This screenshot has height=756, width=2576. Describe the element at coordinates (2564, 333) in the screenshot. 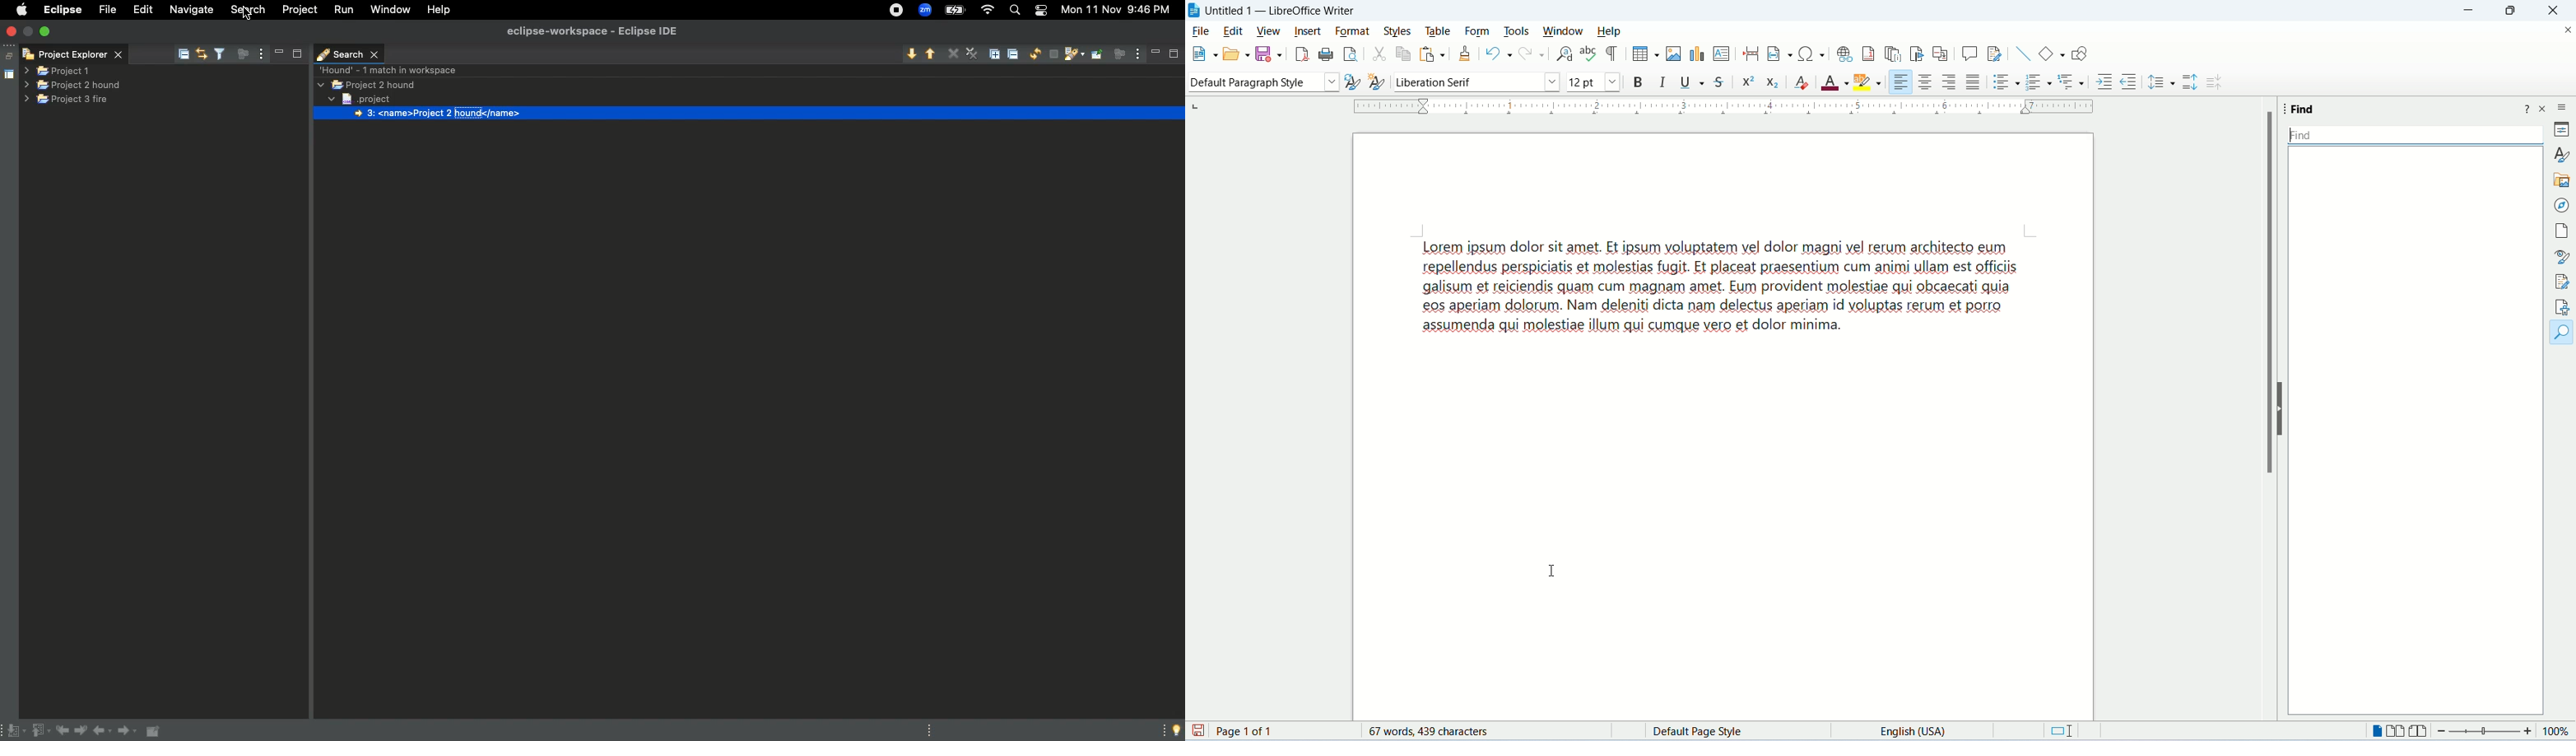

I see `find` at that location.